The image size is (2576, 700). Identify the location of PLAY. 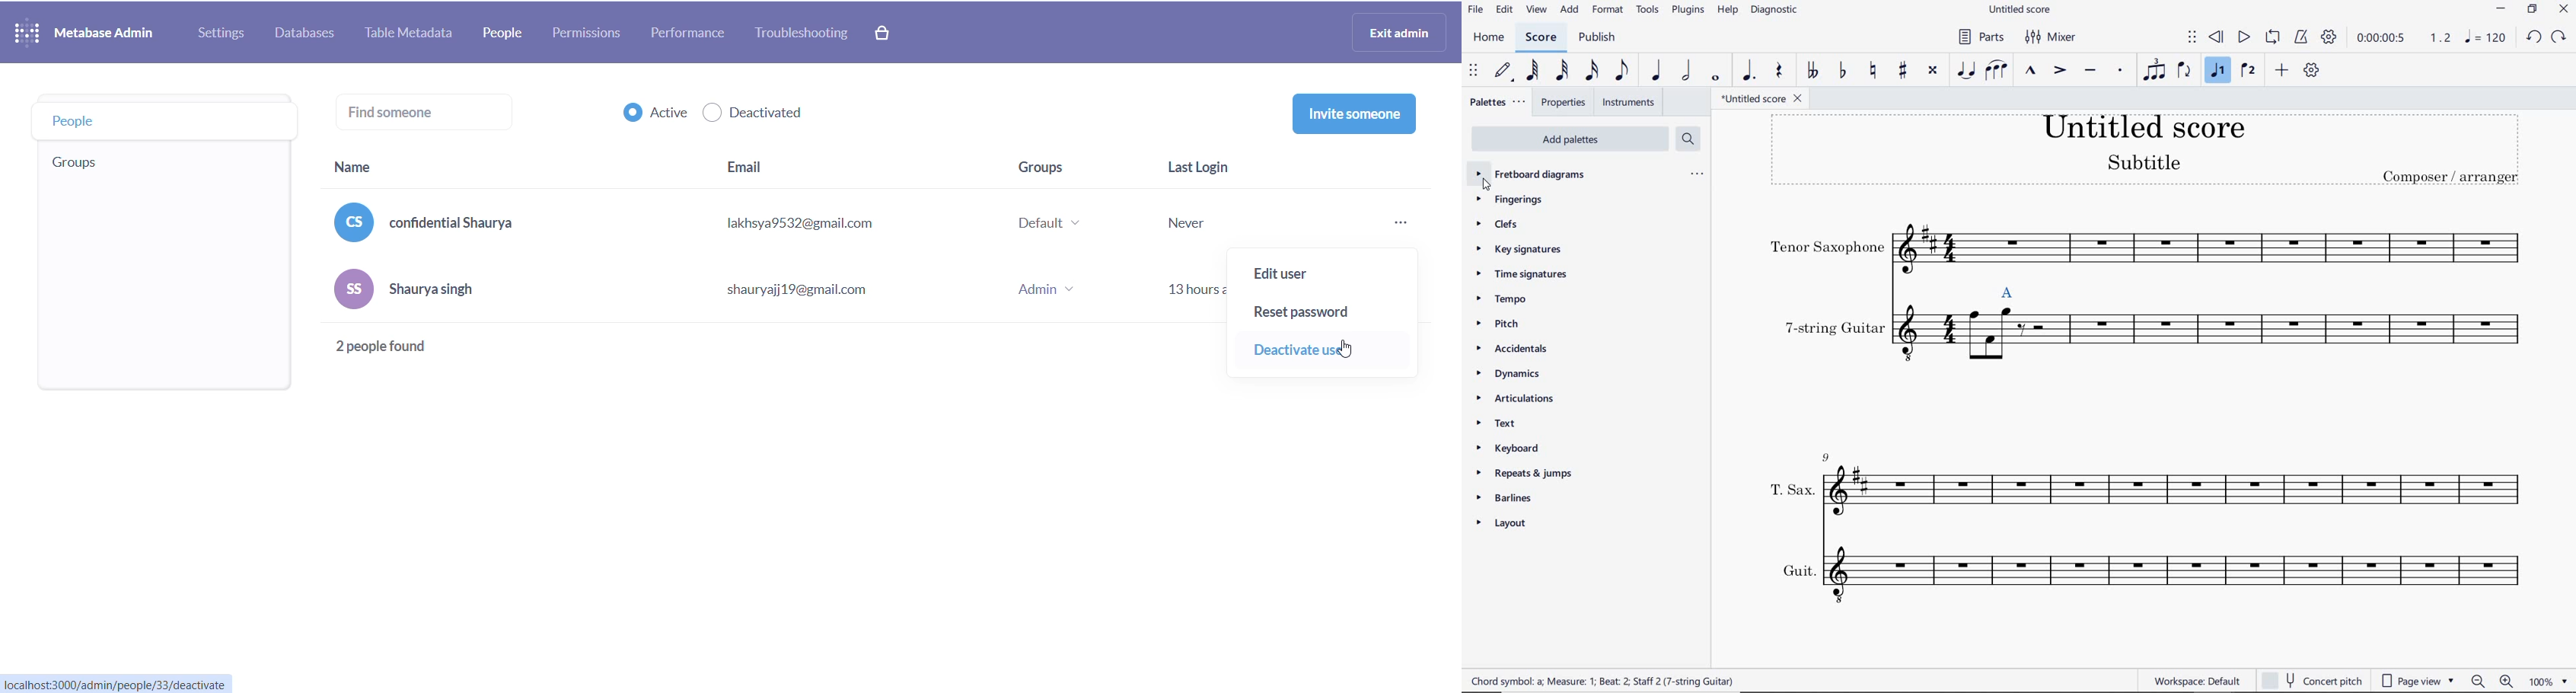
(2243, 37).